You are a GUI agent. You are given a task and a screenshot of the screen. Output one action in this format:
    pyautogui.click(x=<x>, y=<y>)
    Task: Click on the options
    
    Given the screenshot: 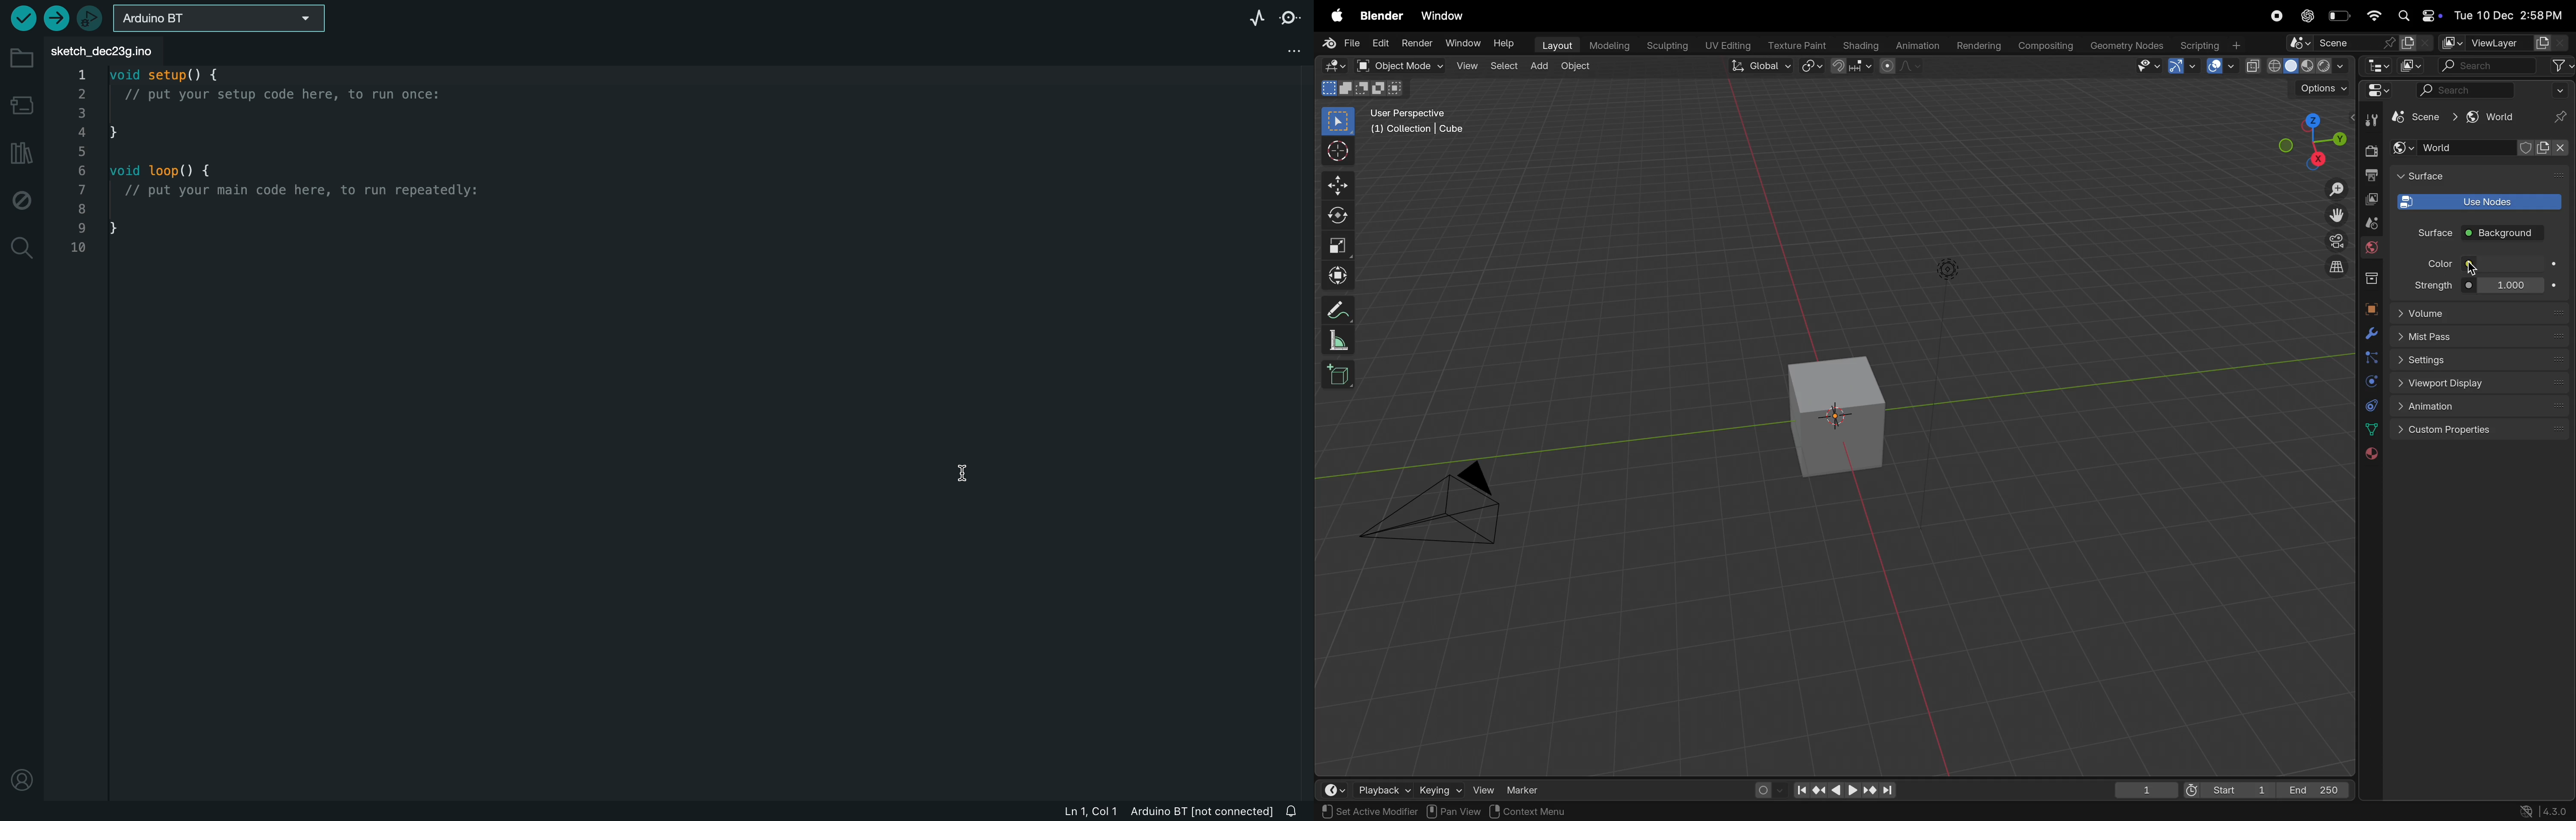 What is the action you would take?
    pyautogui.click(x=2323, y=88)
    